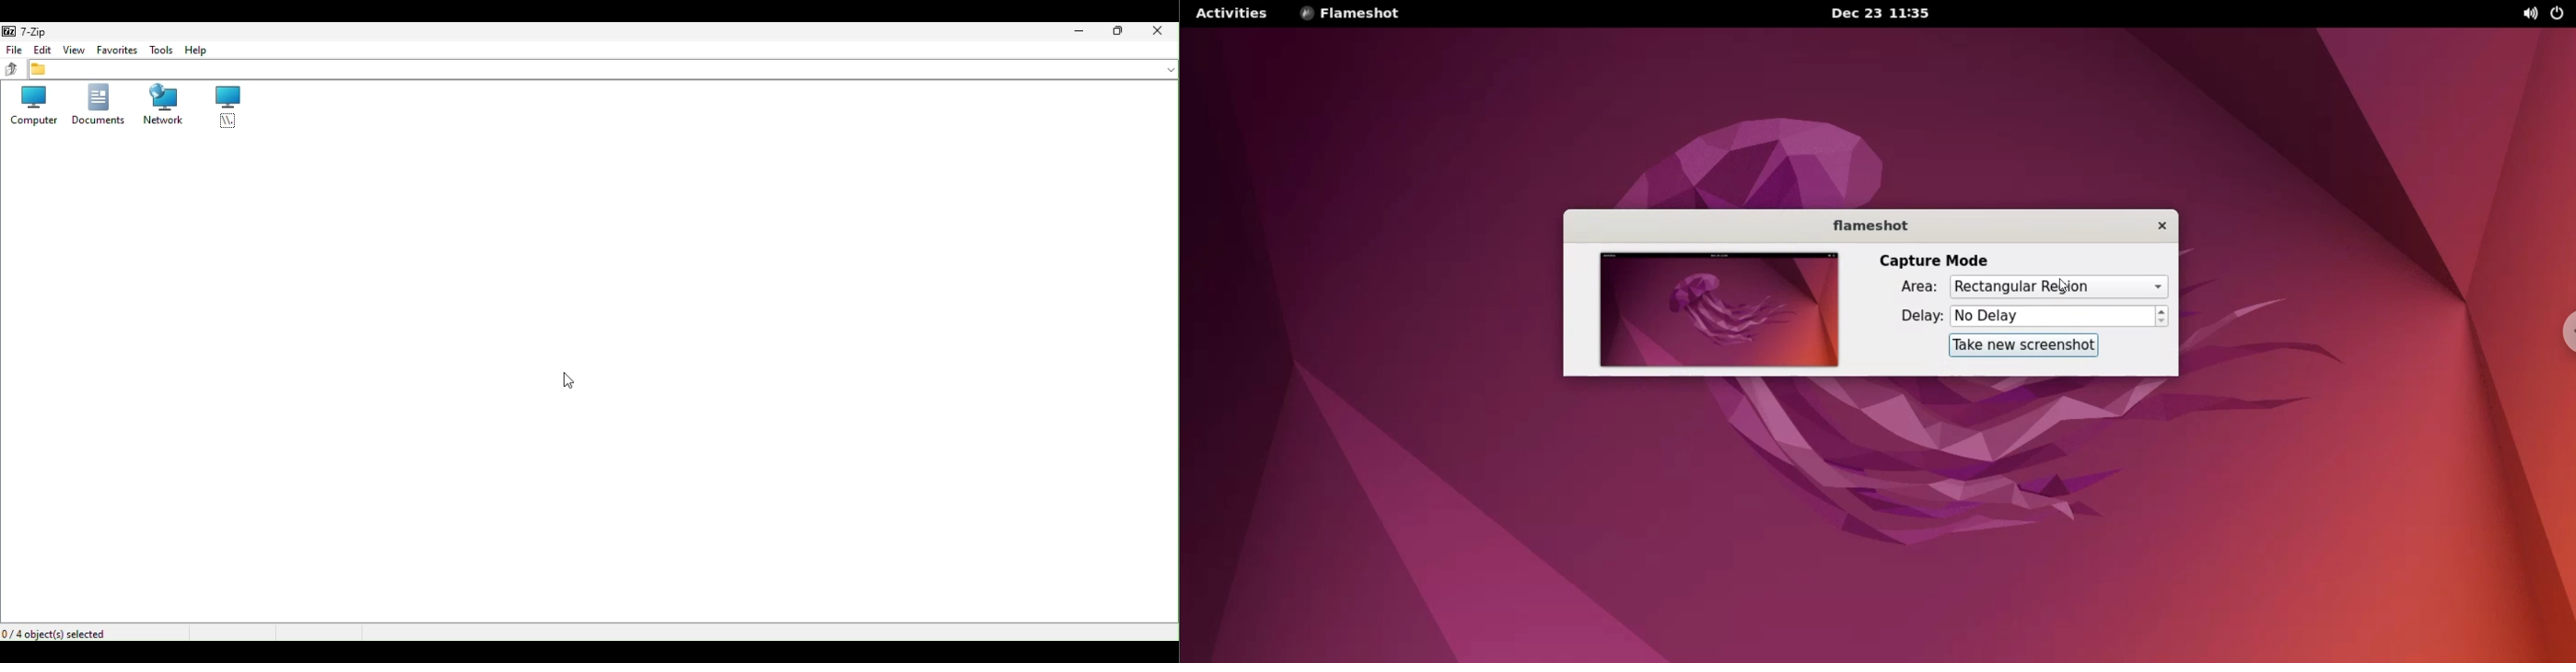 The height and width of the screenshot is (672, 2576). Describe the element at coordinates (161, 52) in the screenshot. I see `Tools` at that location.